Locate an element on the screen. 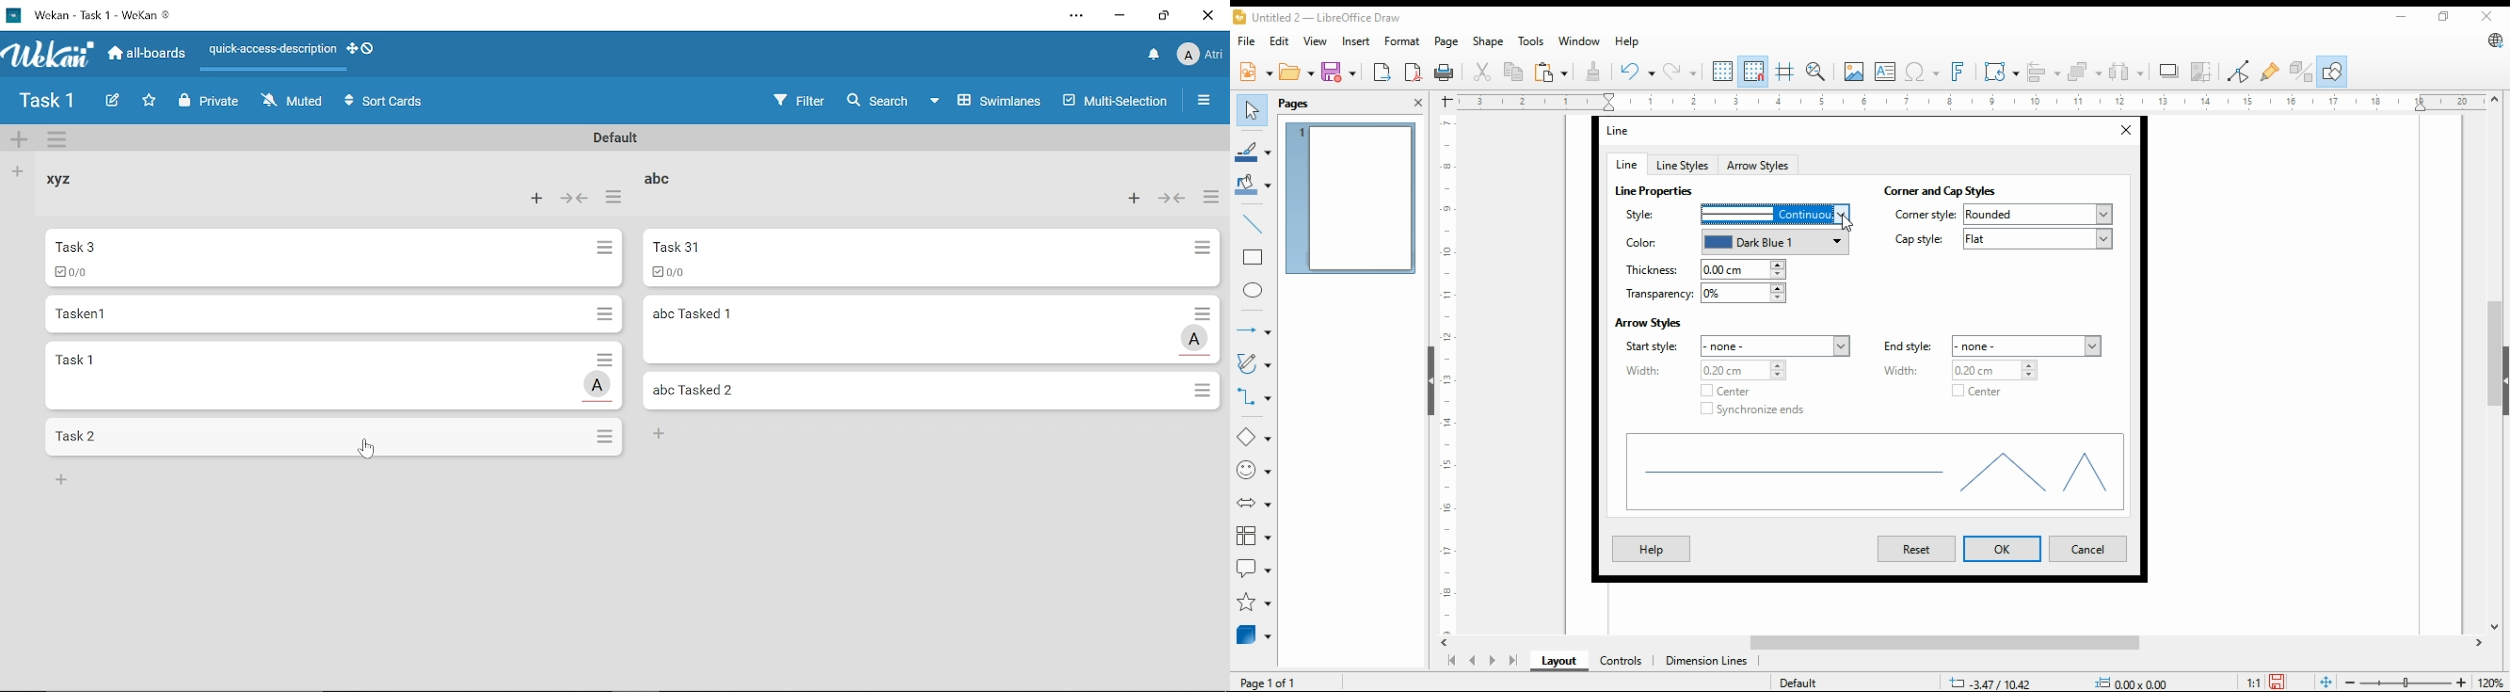 This screenshot has height=700, width=2520. insert is located at coordinates (1356, 40).